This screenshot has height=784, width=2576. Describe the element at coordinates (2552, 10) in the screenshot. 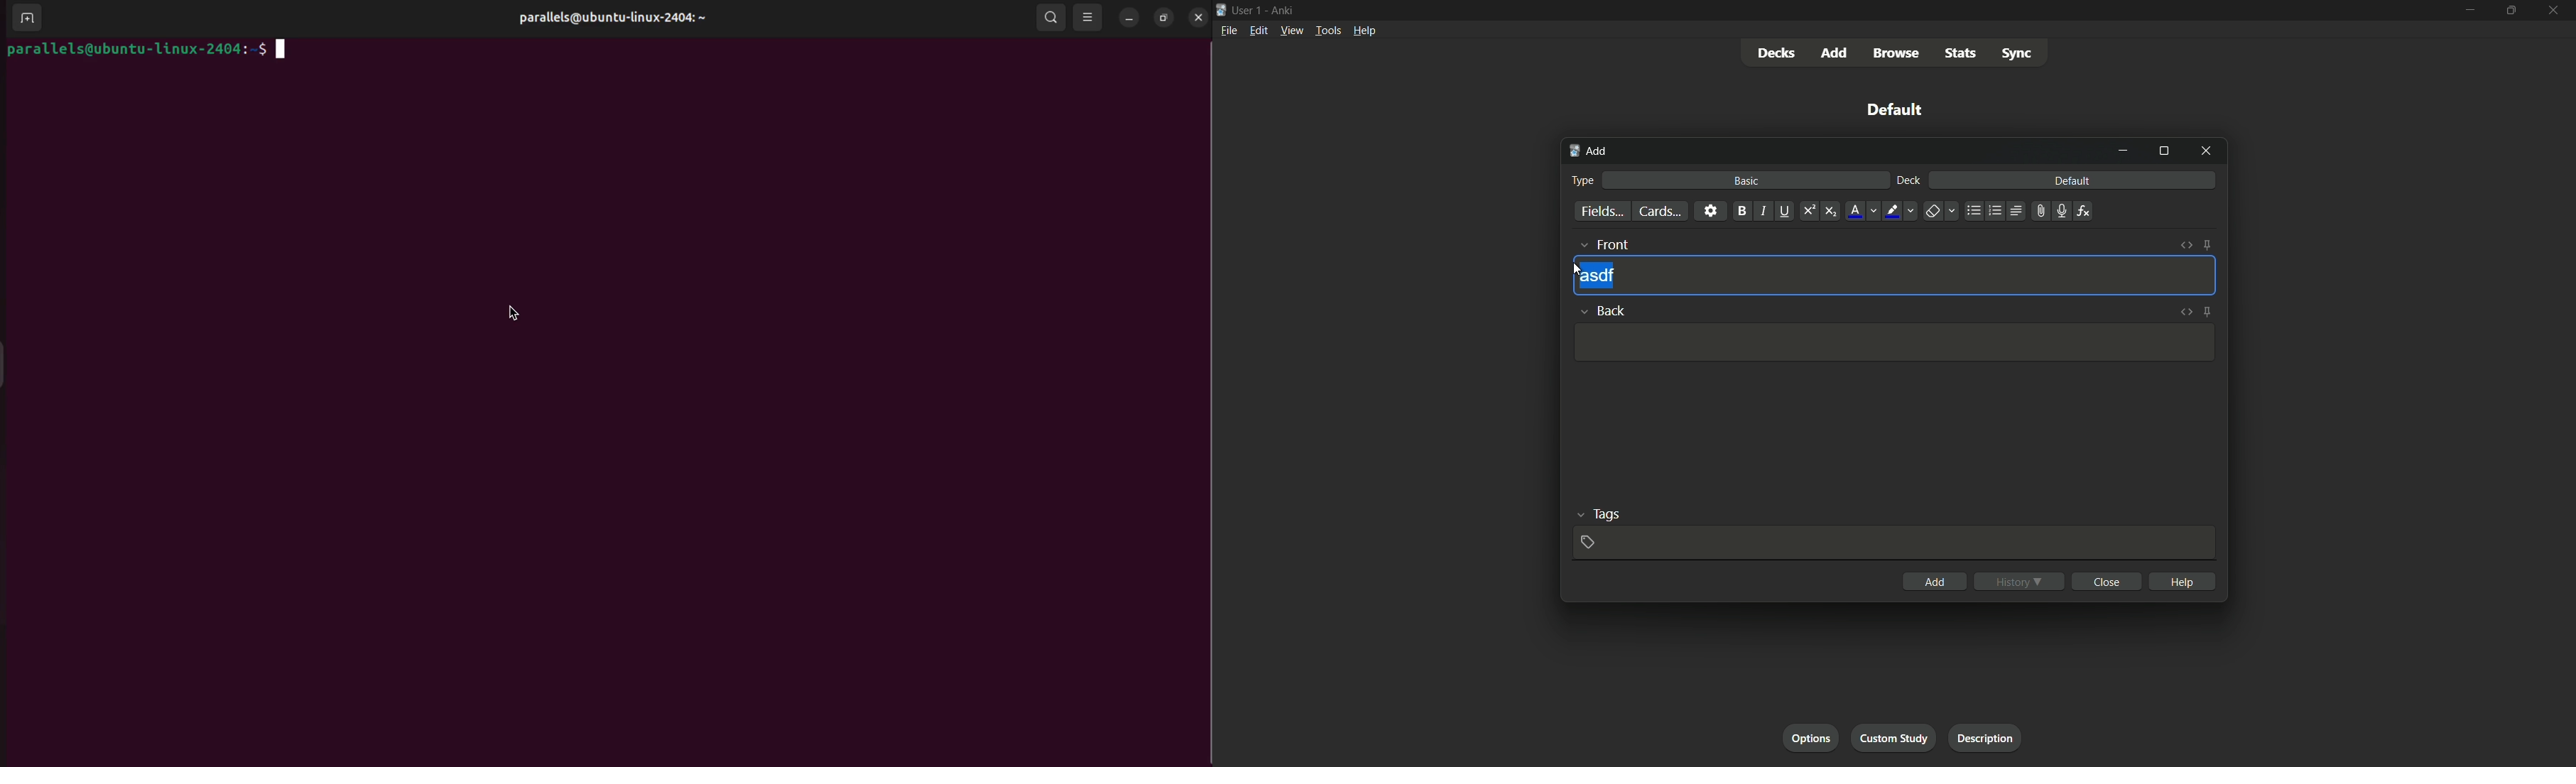

I see `close` at that location.